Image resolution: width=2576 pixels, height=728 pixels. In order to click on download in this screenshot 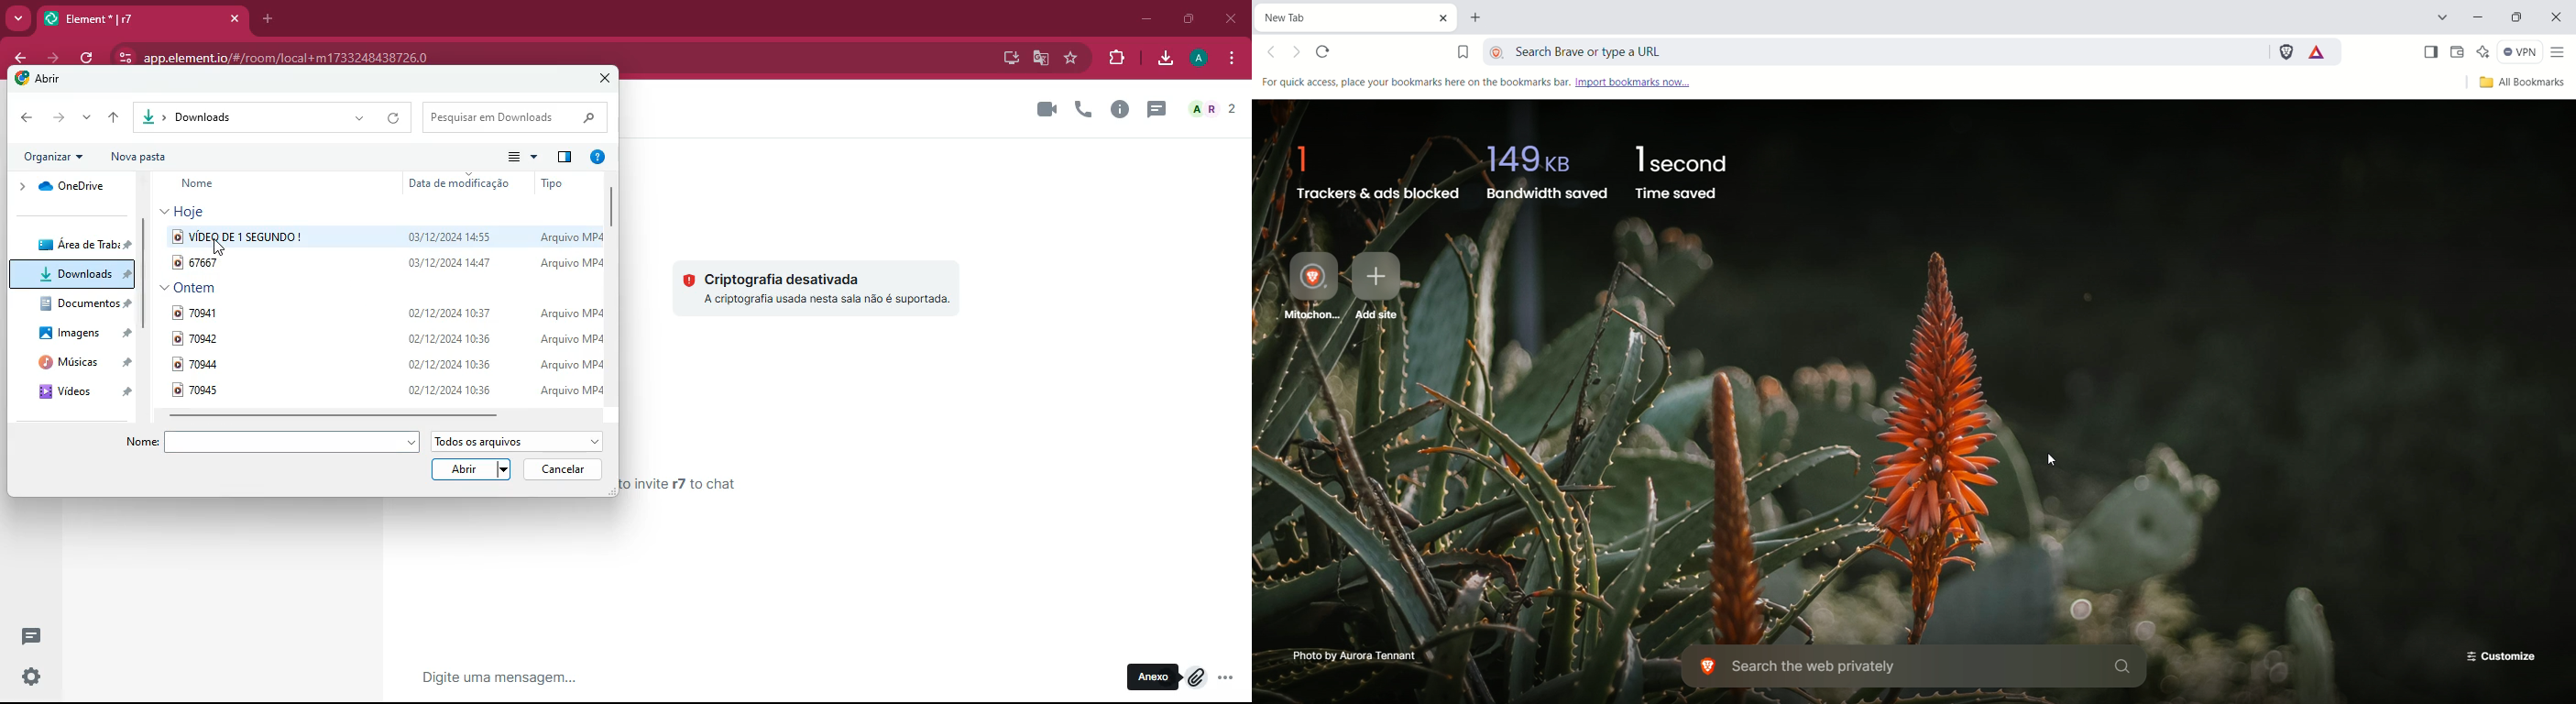, I will do `click(1166, 60)`.